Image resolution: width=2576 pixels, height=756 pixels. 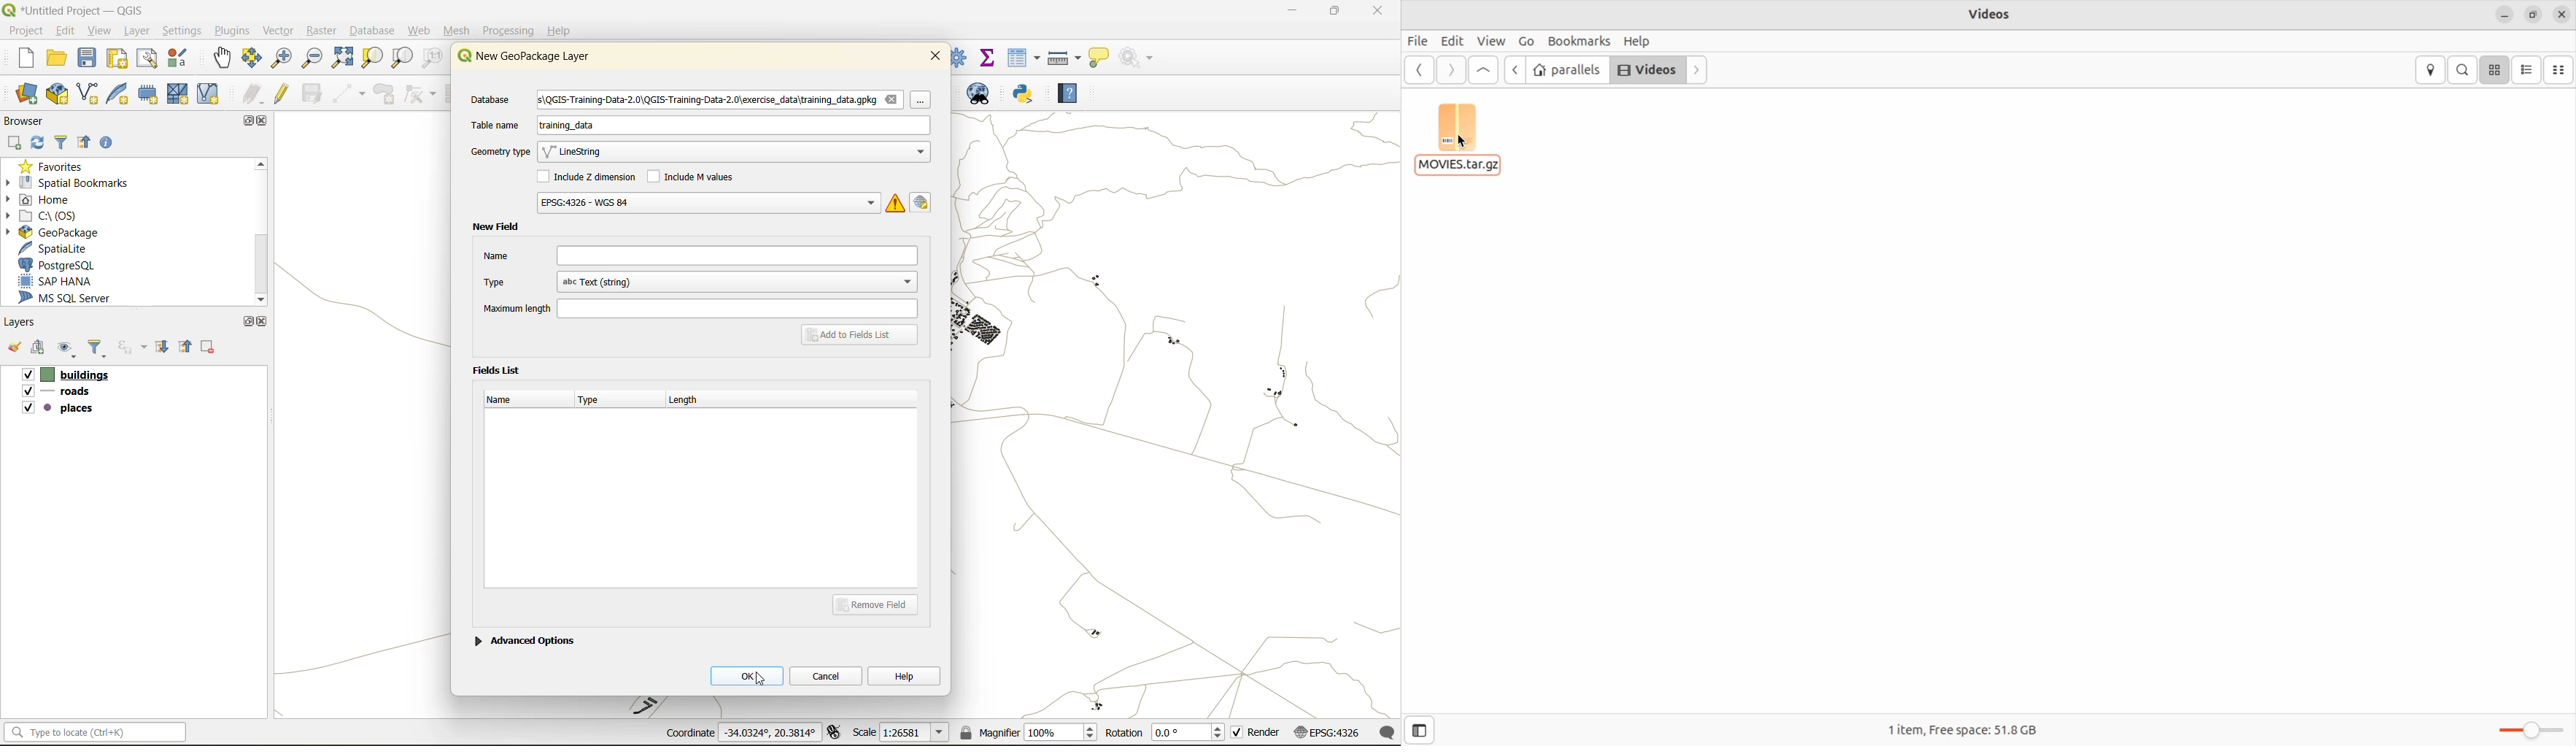 I want to click on name, so click(x=700, y=255).